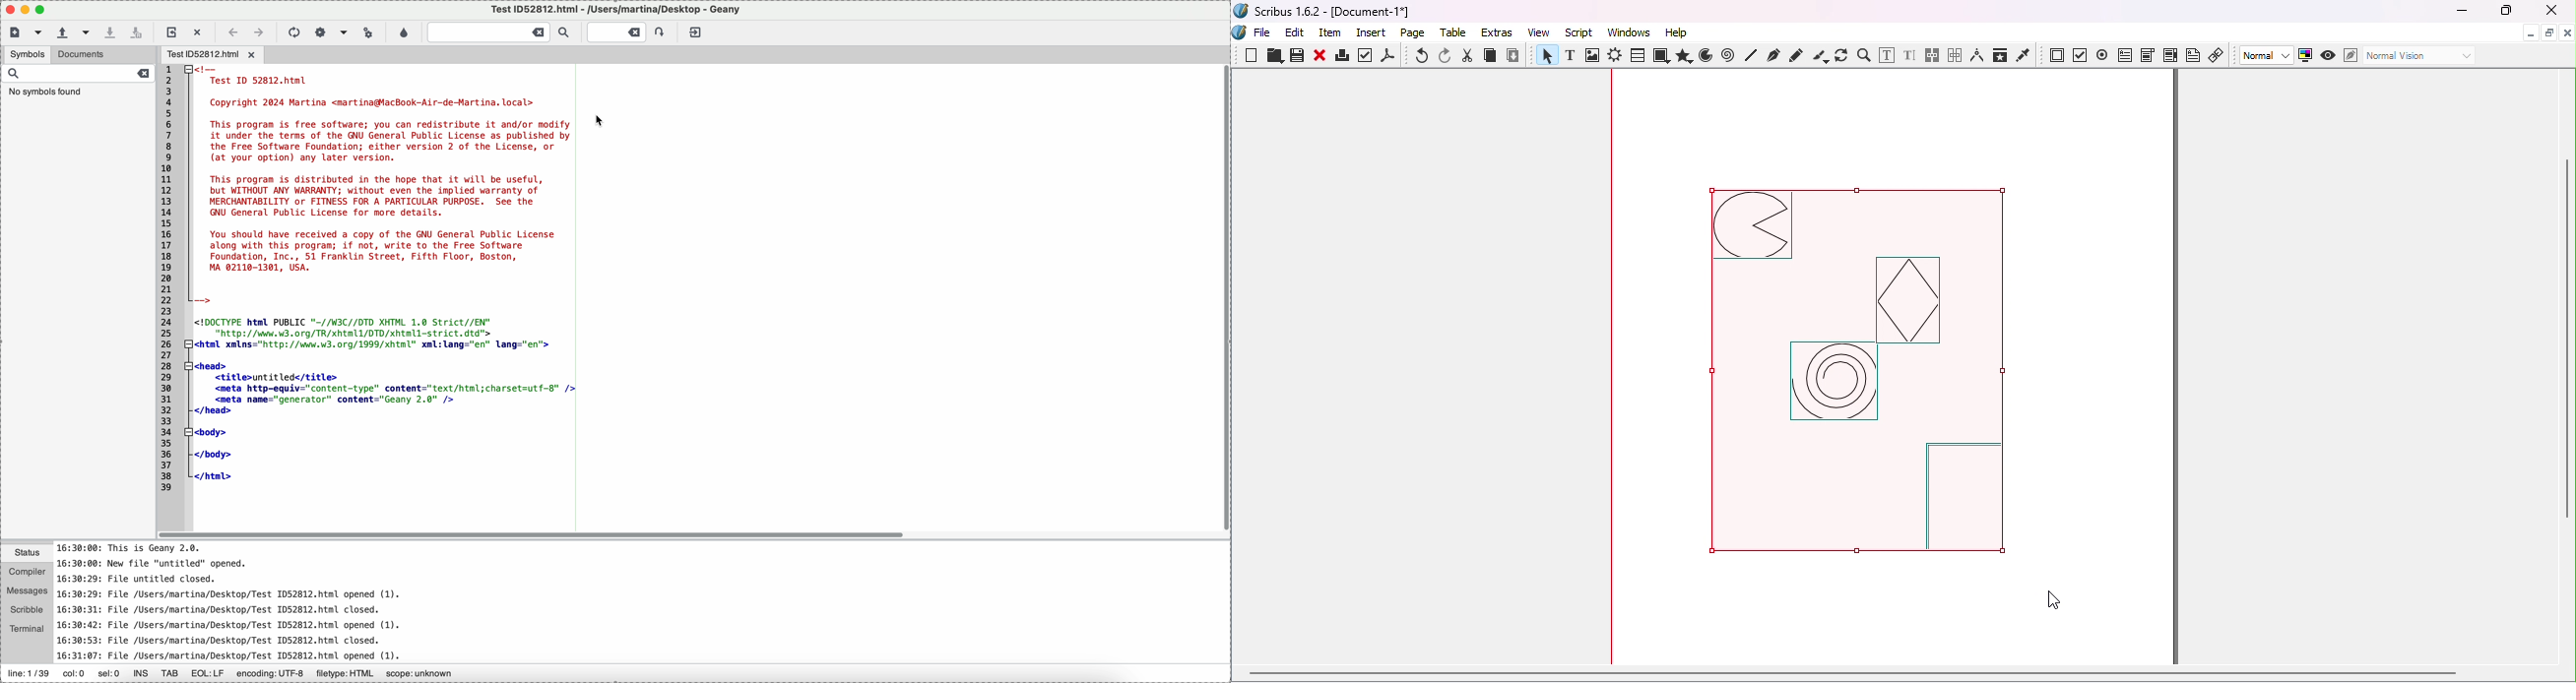 The width and height of the screenshot is (2576, 700). What do you see at coordinates (1676, 32) in the screenshot?
I see `Help` at bounding box center [1676, 32].